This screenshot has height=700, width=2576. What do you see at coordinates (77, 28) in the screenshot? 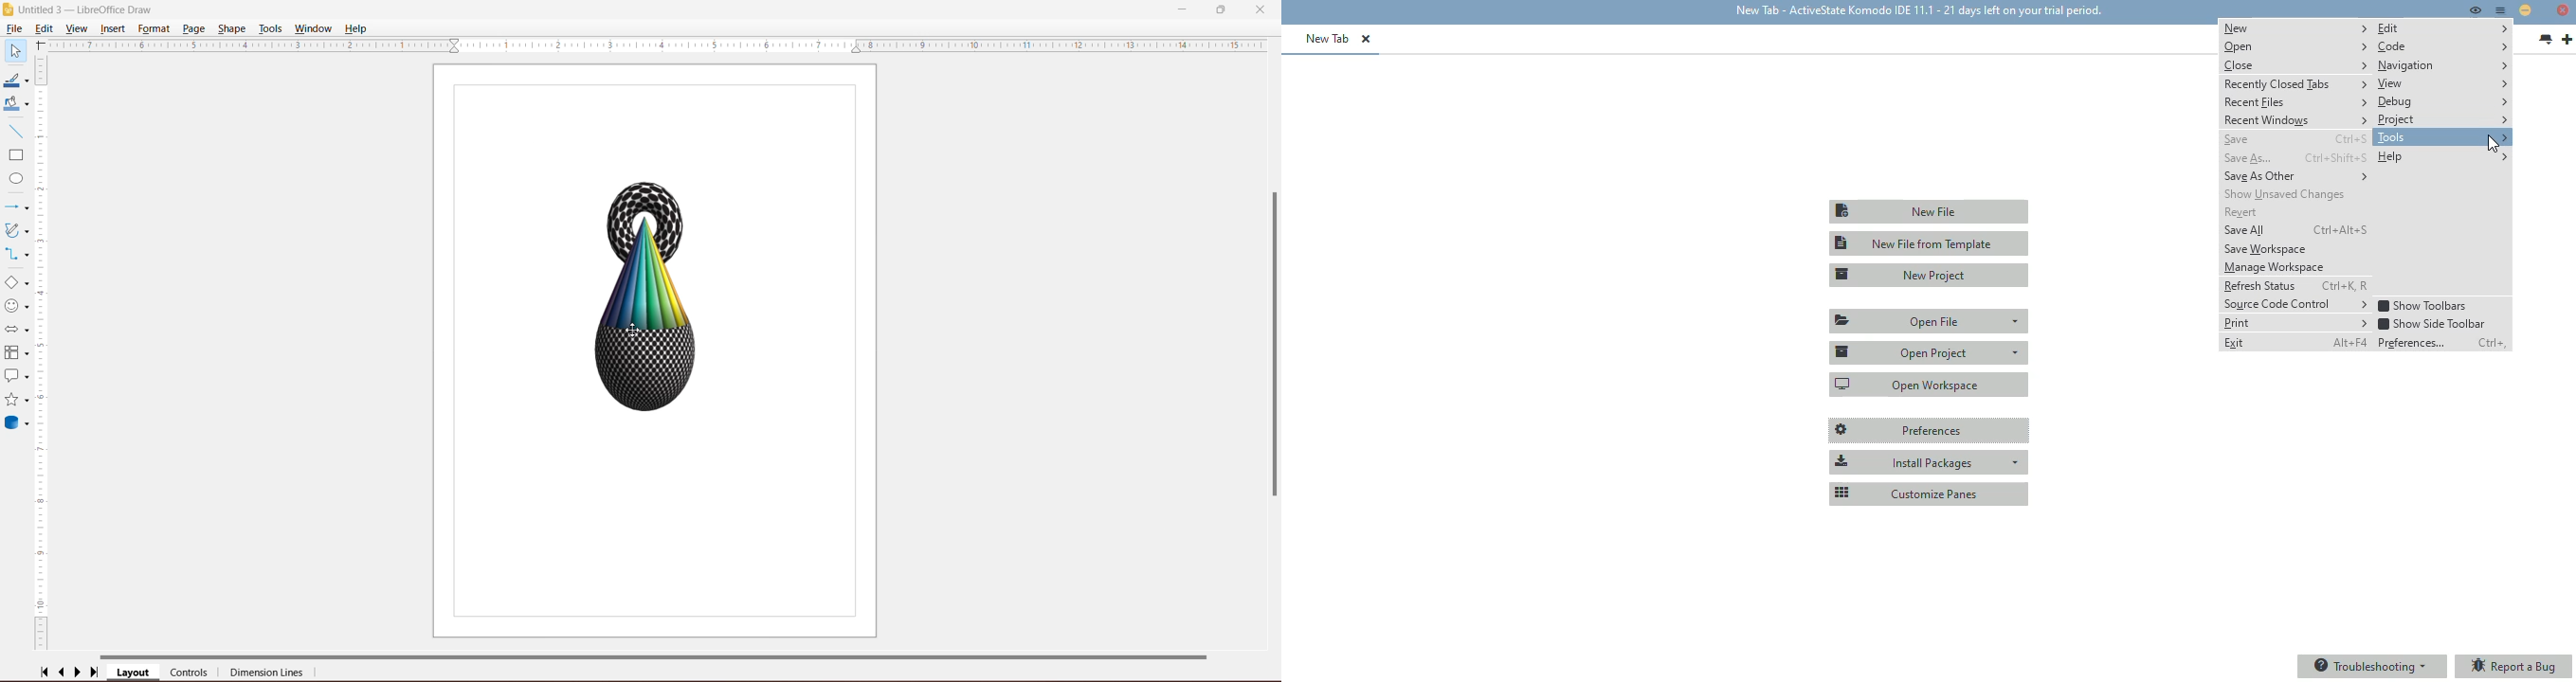
I see `View` at bounding box center [77, 28].